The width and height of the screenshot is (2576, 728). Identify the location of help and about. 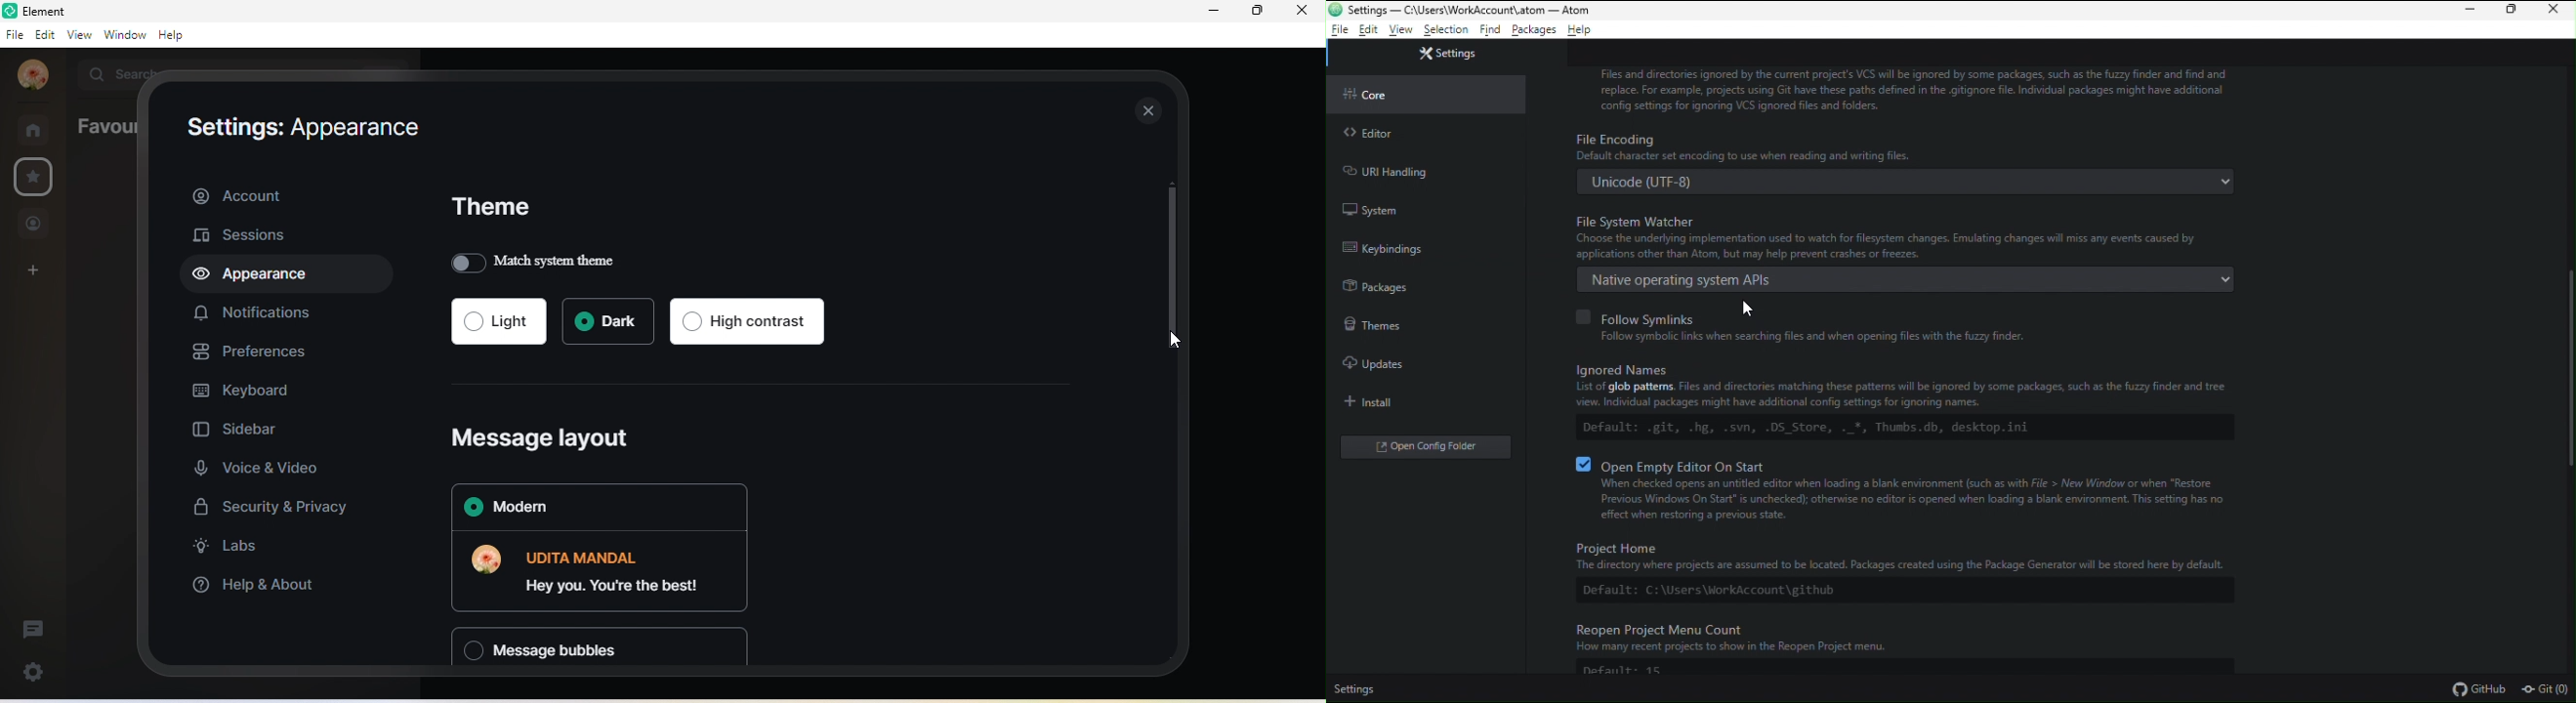
(253, 587).